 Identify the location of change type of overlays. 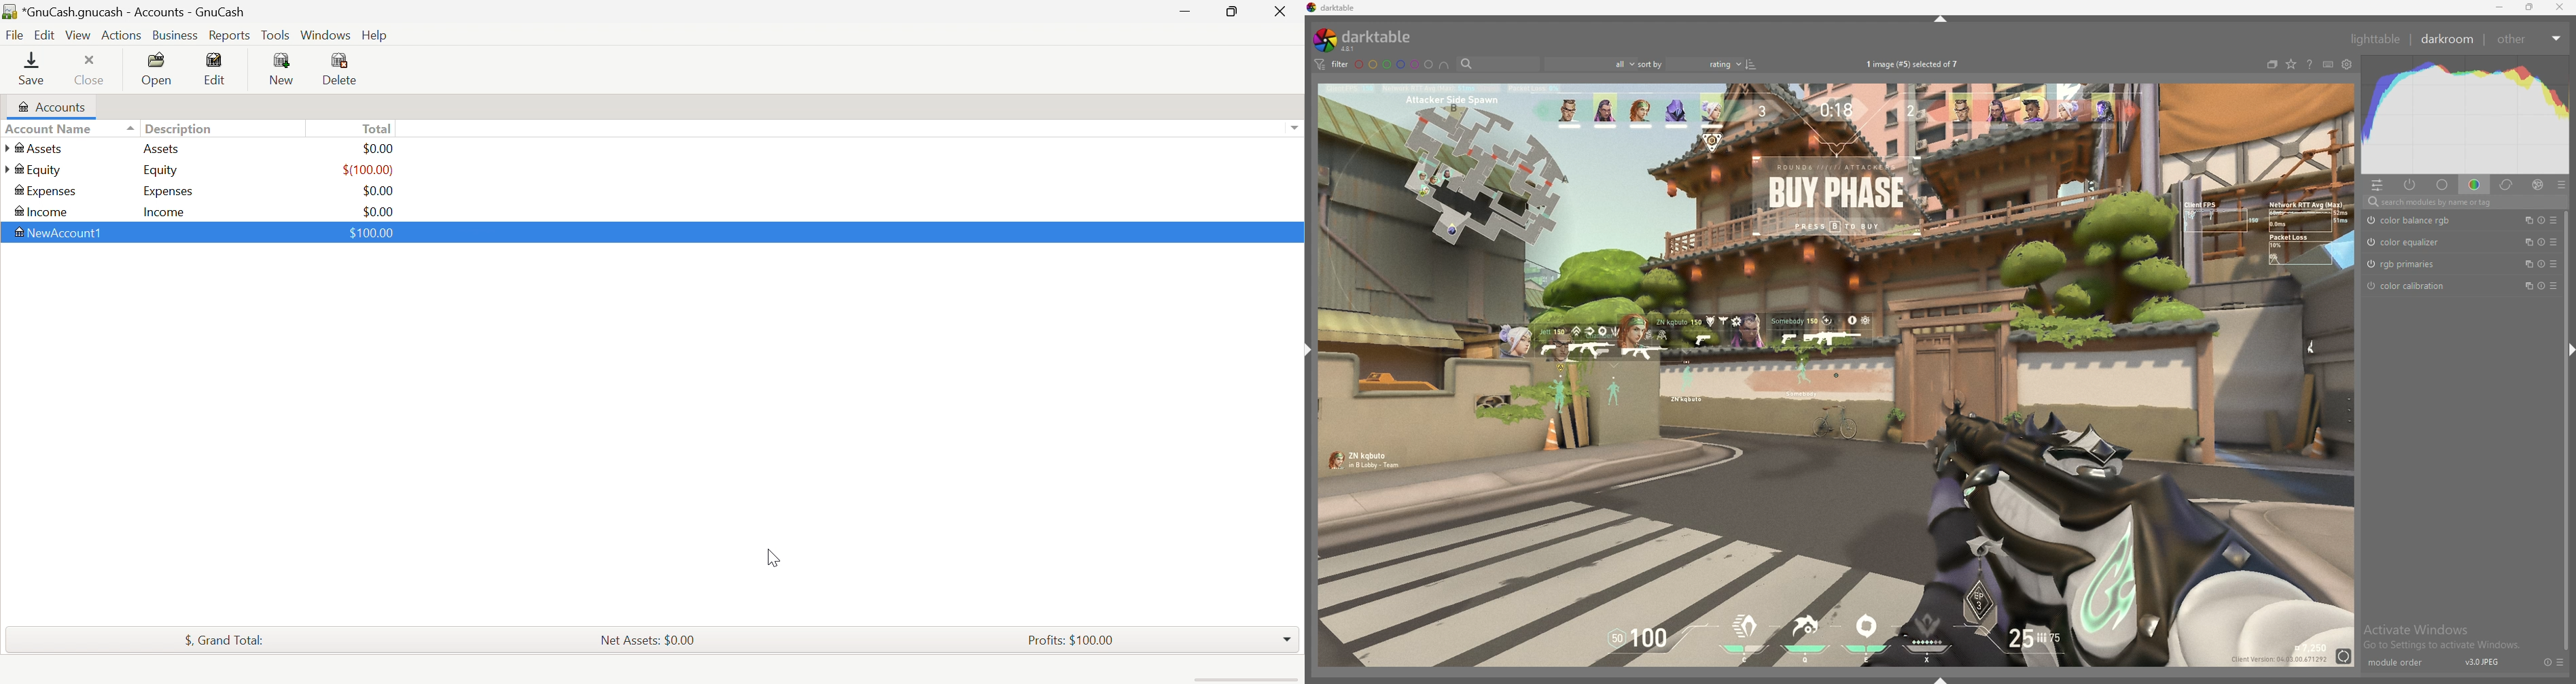
(2291, 65).